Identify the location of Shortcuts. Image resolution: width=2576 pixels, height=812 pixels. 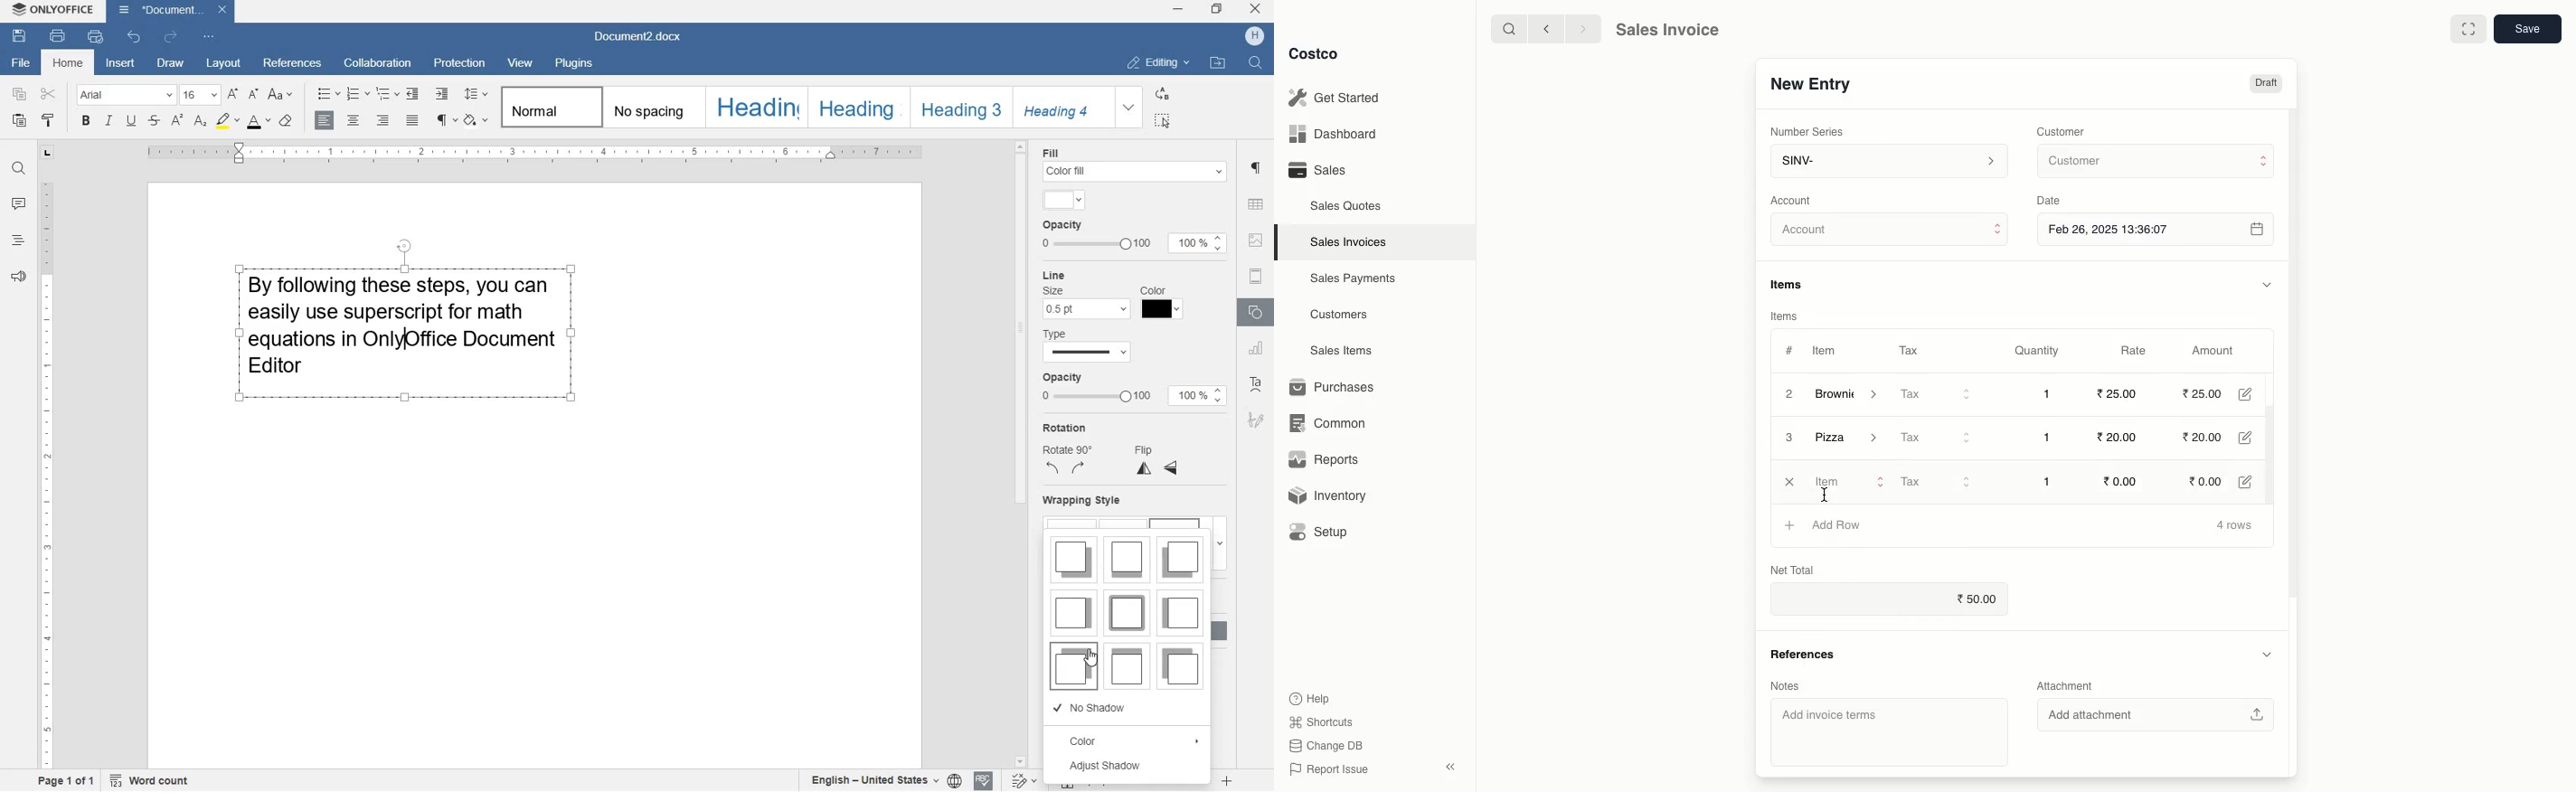
(1320, 722).